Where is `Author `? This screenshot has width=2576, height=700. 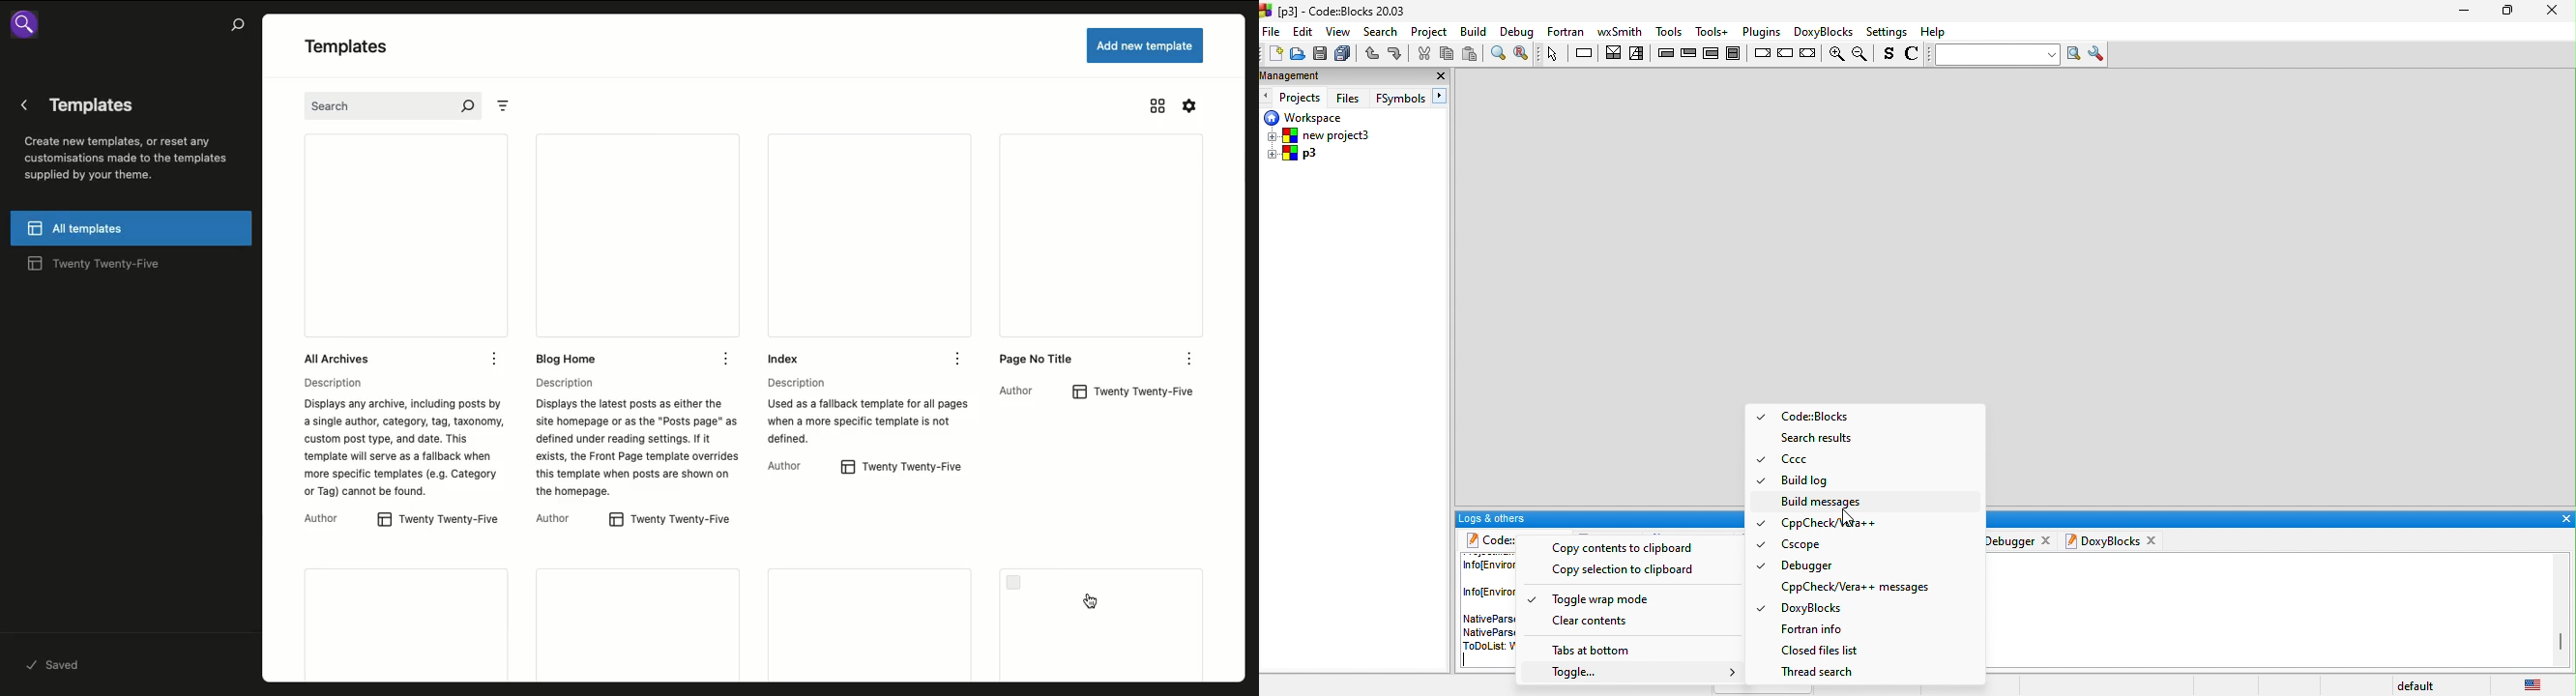 Author  is located at coordinates (1022, 390).